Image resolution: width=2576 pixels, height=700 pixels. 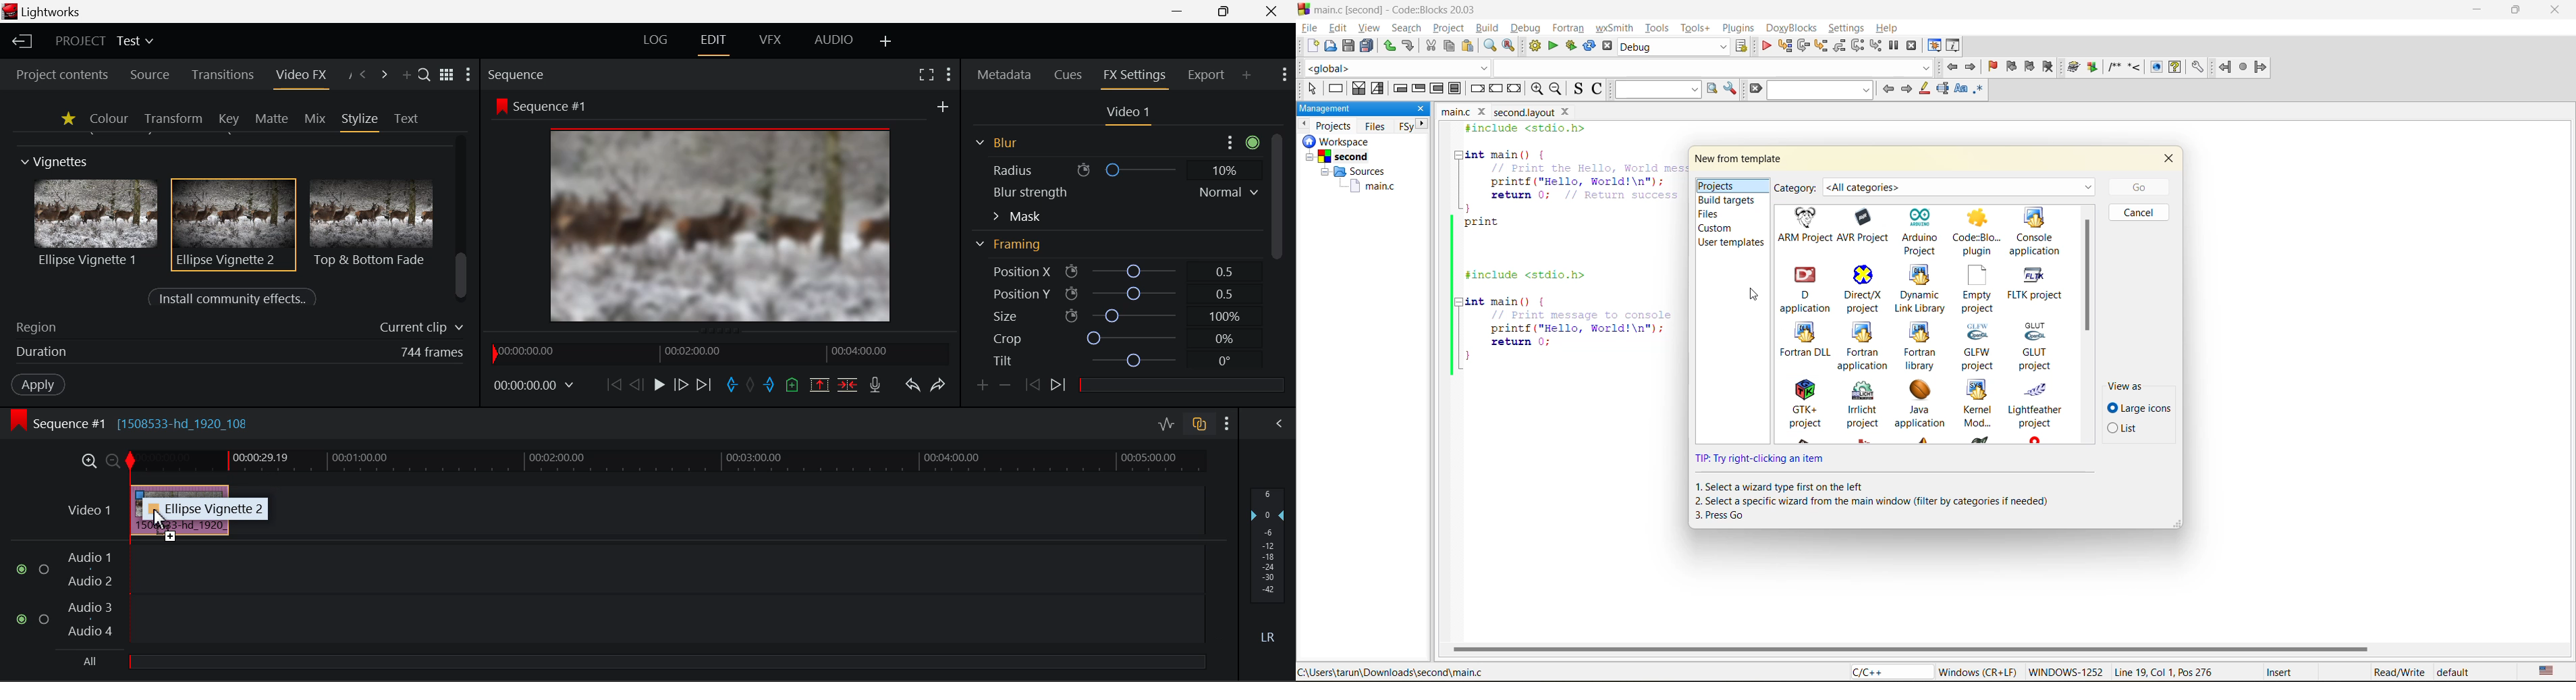 What do you see at coordinates (1114, 361) in the screenshot?
I see `Tilt` at bounding box center [1114, 361].